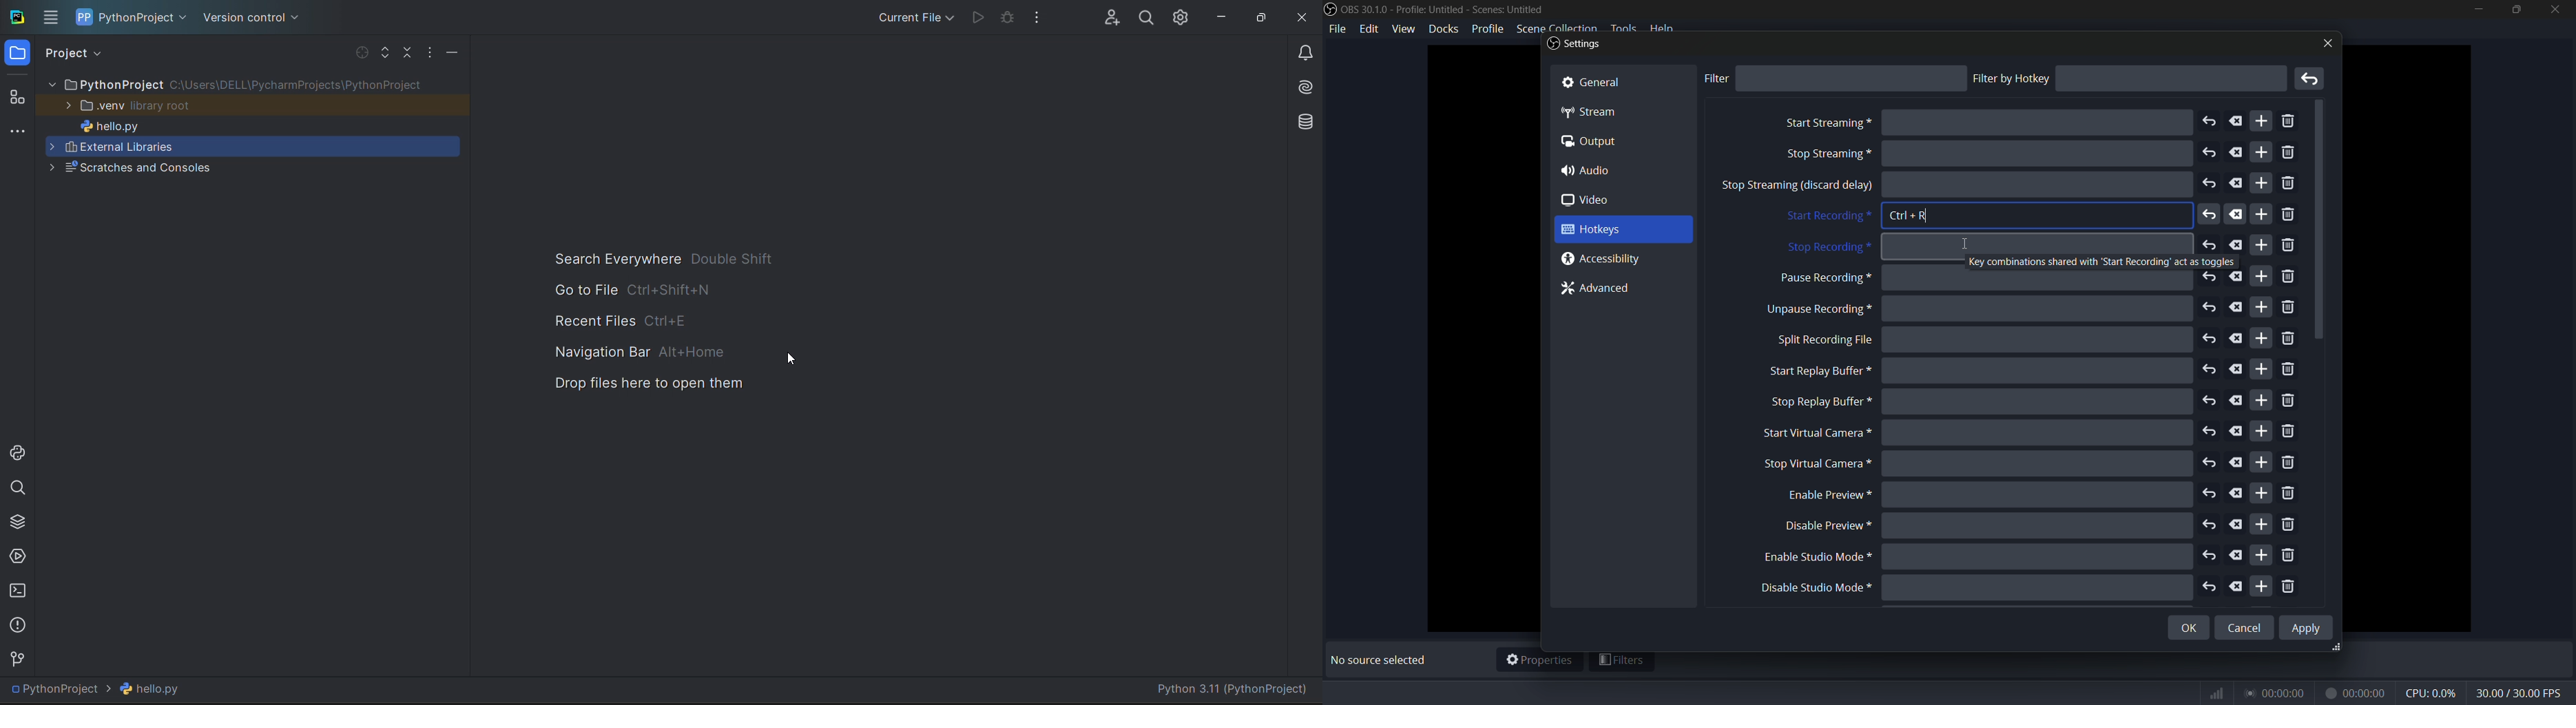 The height and width of the screenshot is (728, 2576). I want to click on undo, so click(2210, 369).